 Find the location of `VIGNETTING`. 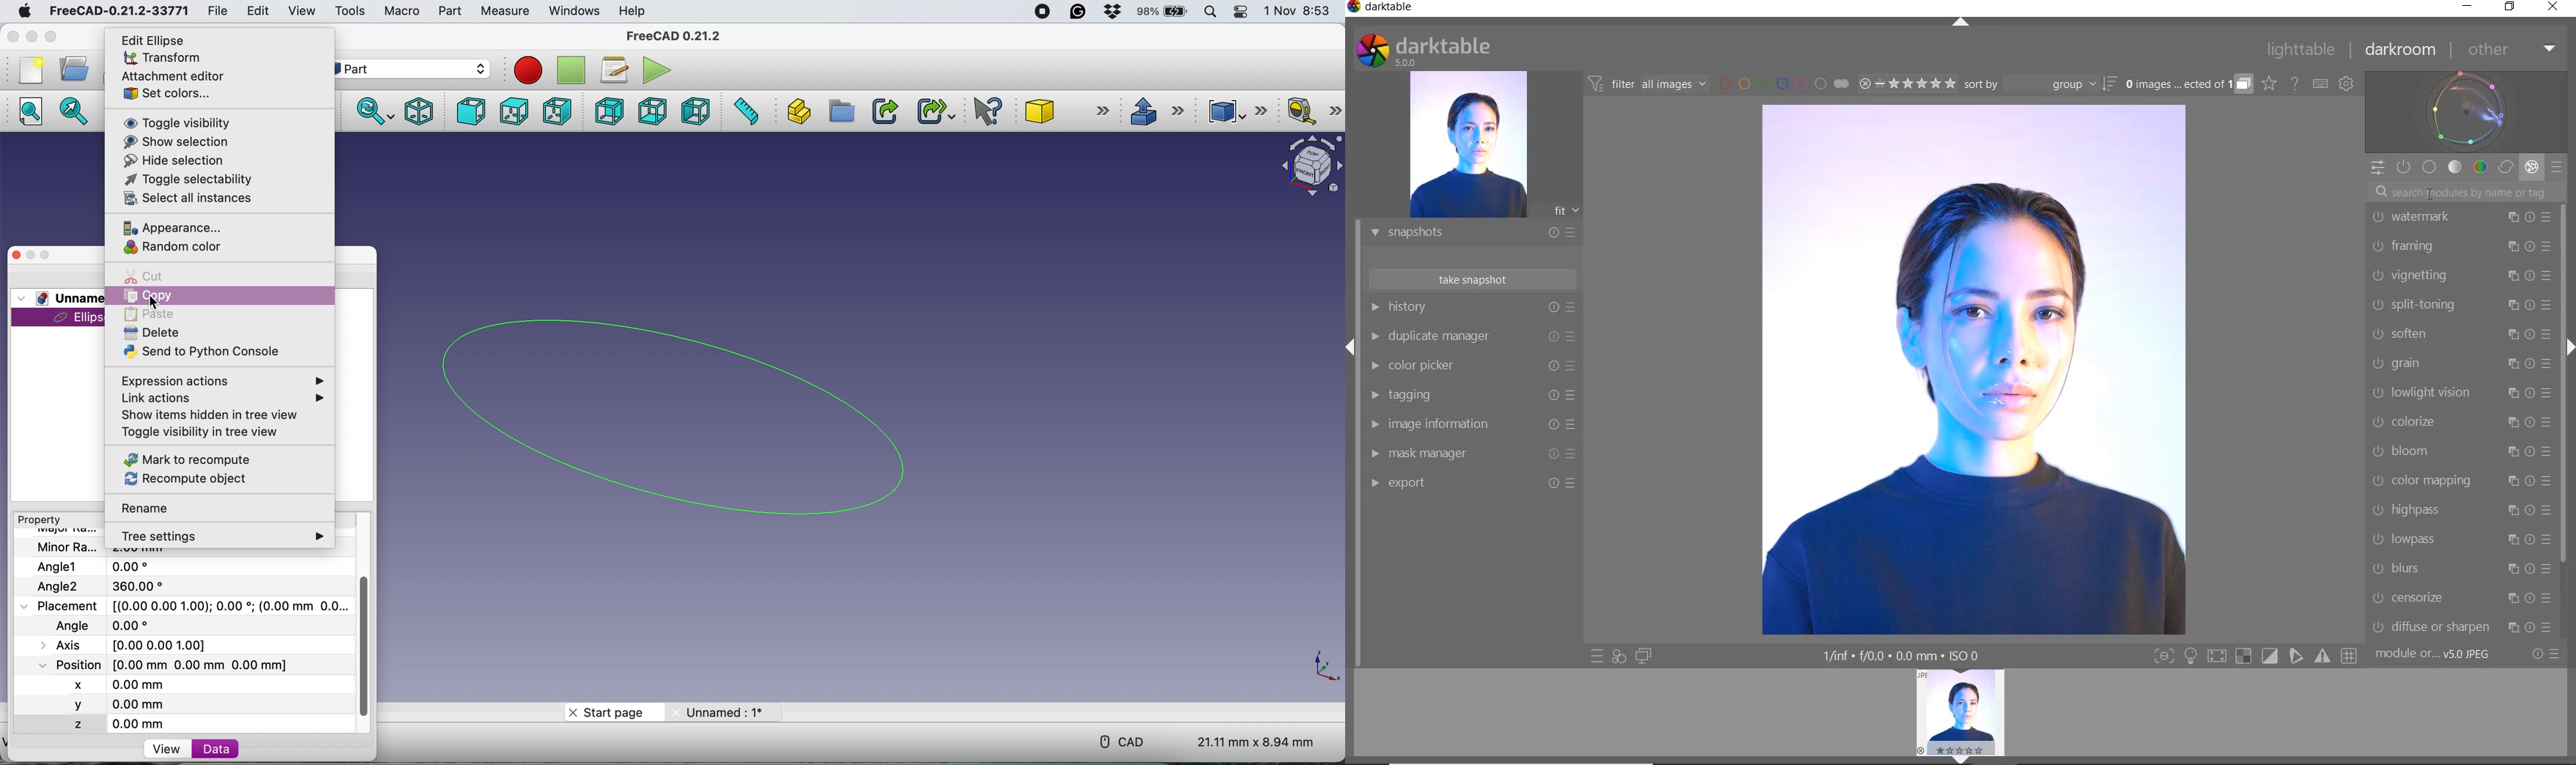

VIGNETTING is located at coordinates (2460, 275).